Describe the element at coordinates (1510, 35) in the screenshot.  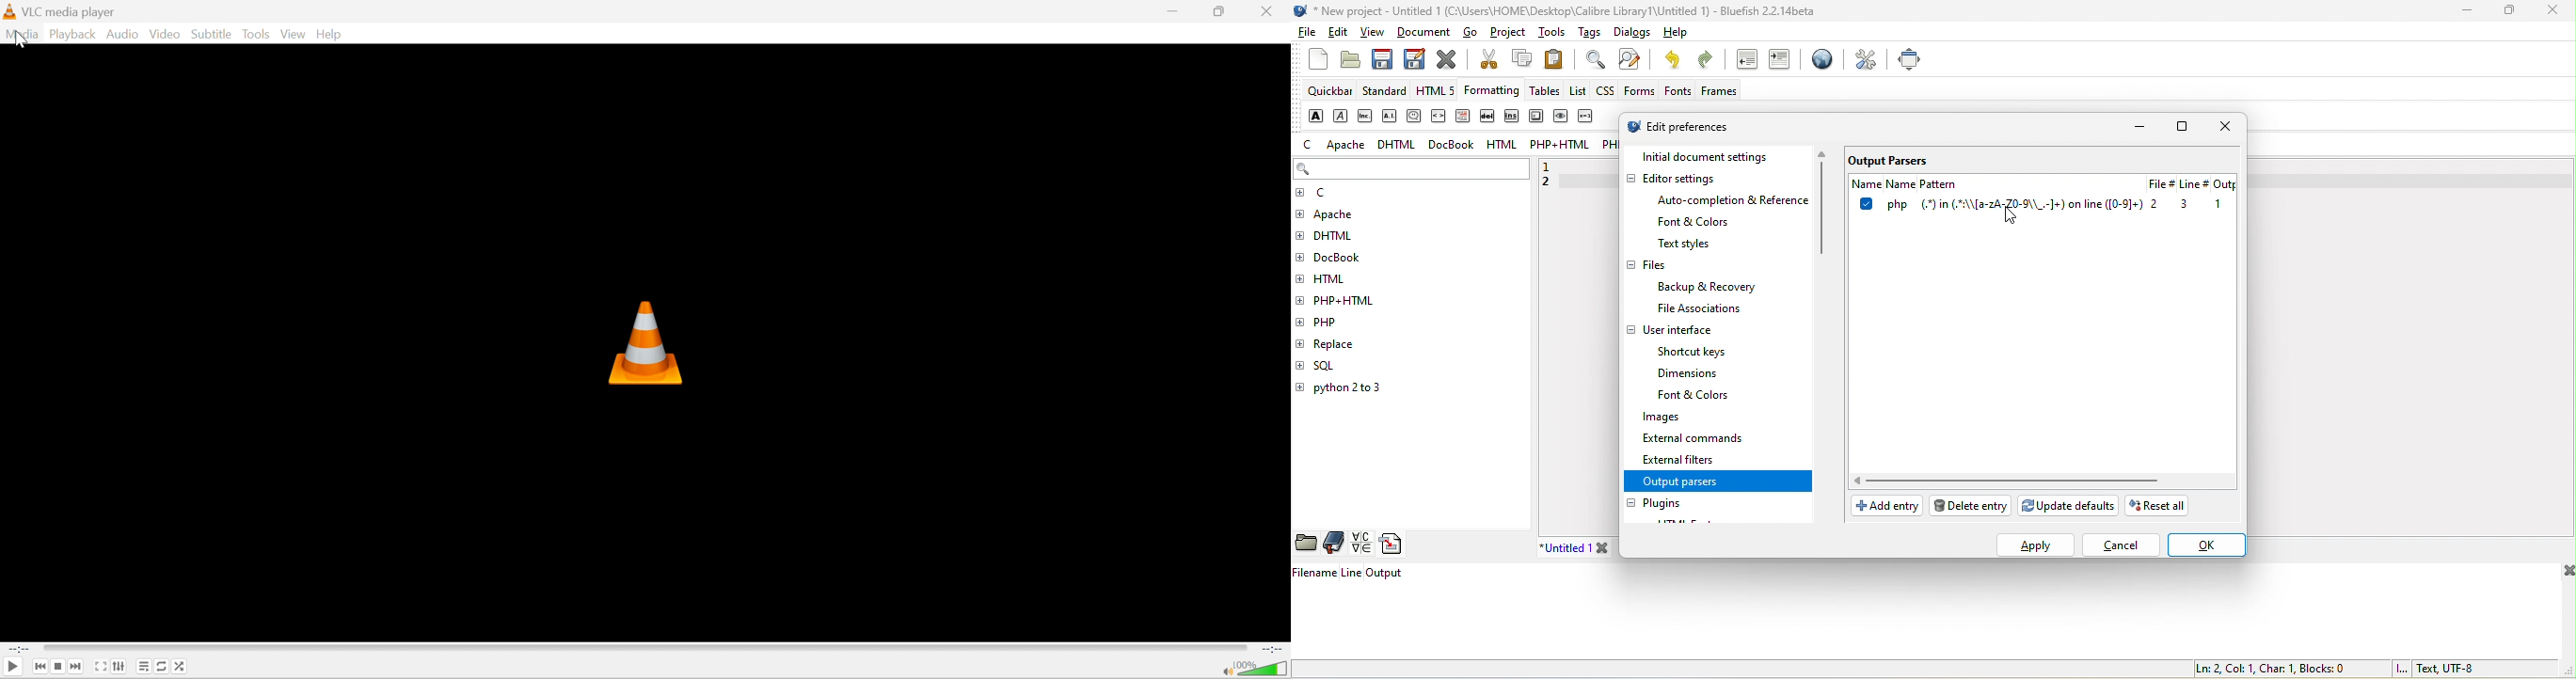
I see `project` at that location.